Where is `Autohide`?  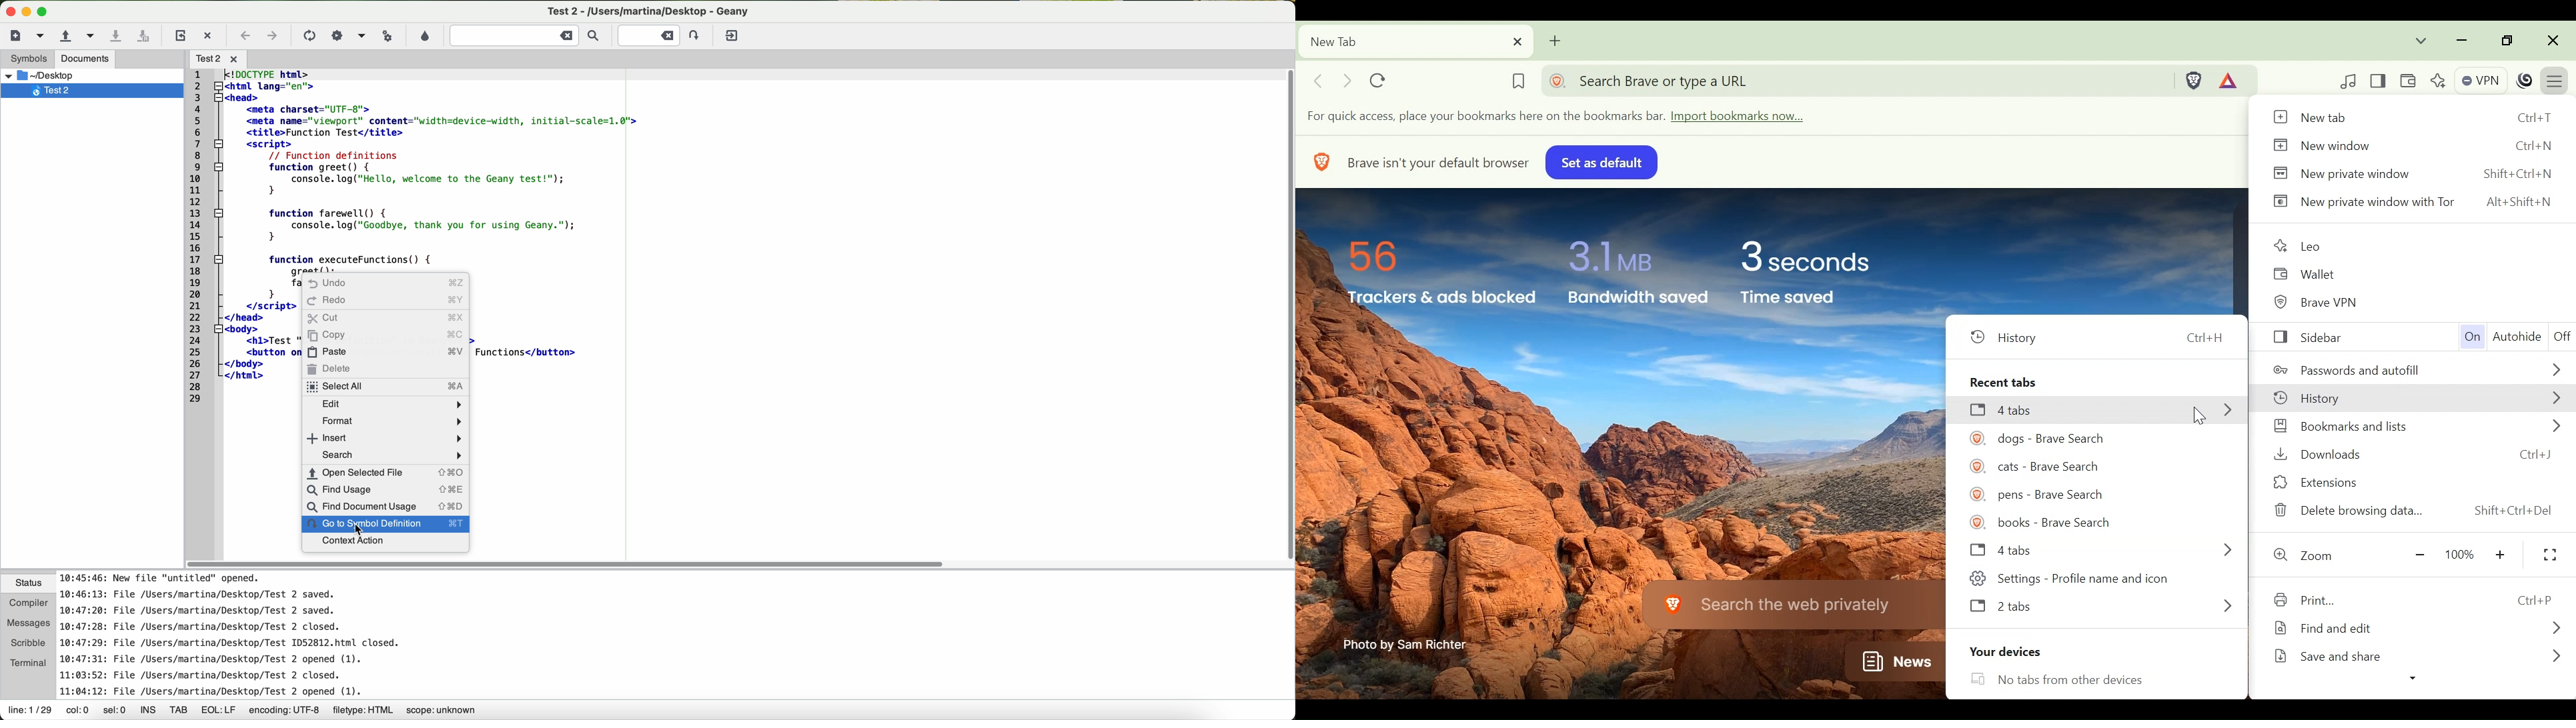
Autohide is located at coordinates (2517, 337).